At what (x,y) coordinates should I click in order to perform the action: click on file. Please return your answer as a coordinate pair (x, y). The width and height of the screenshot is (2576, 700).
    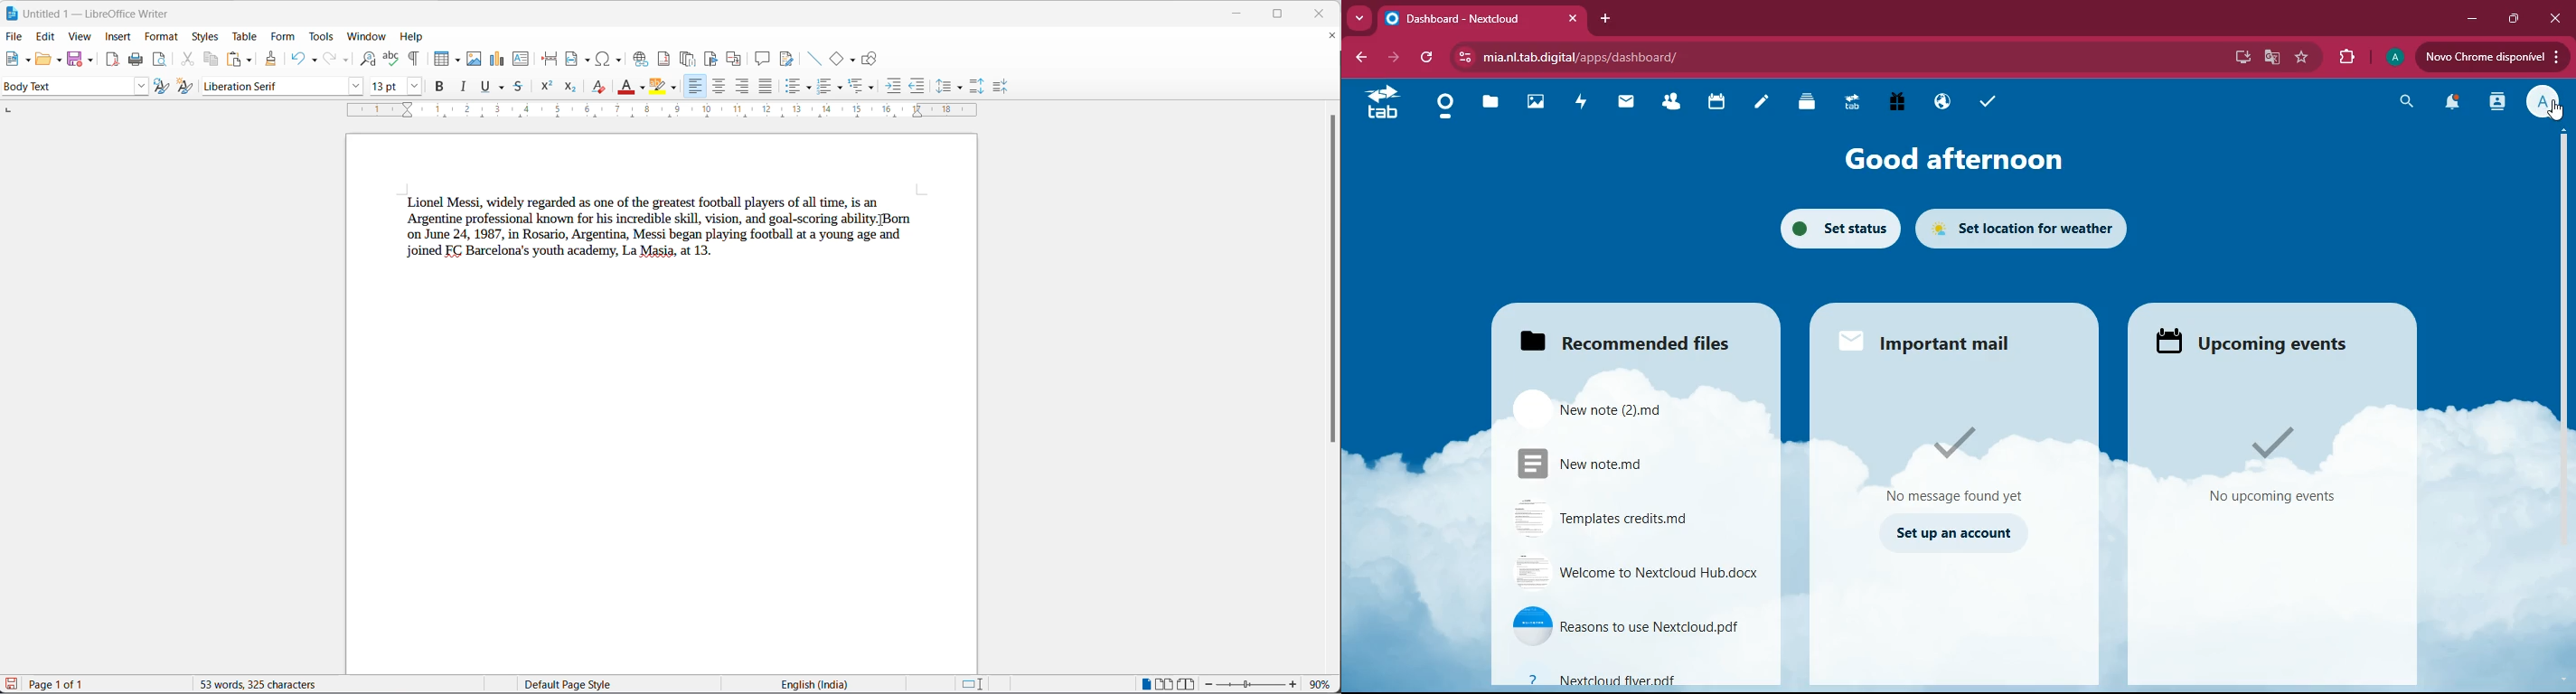
    Looking at the image, I should click on (1629, 517).